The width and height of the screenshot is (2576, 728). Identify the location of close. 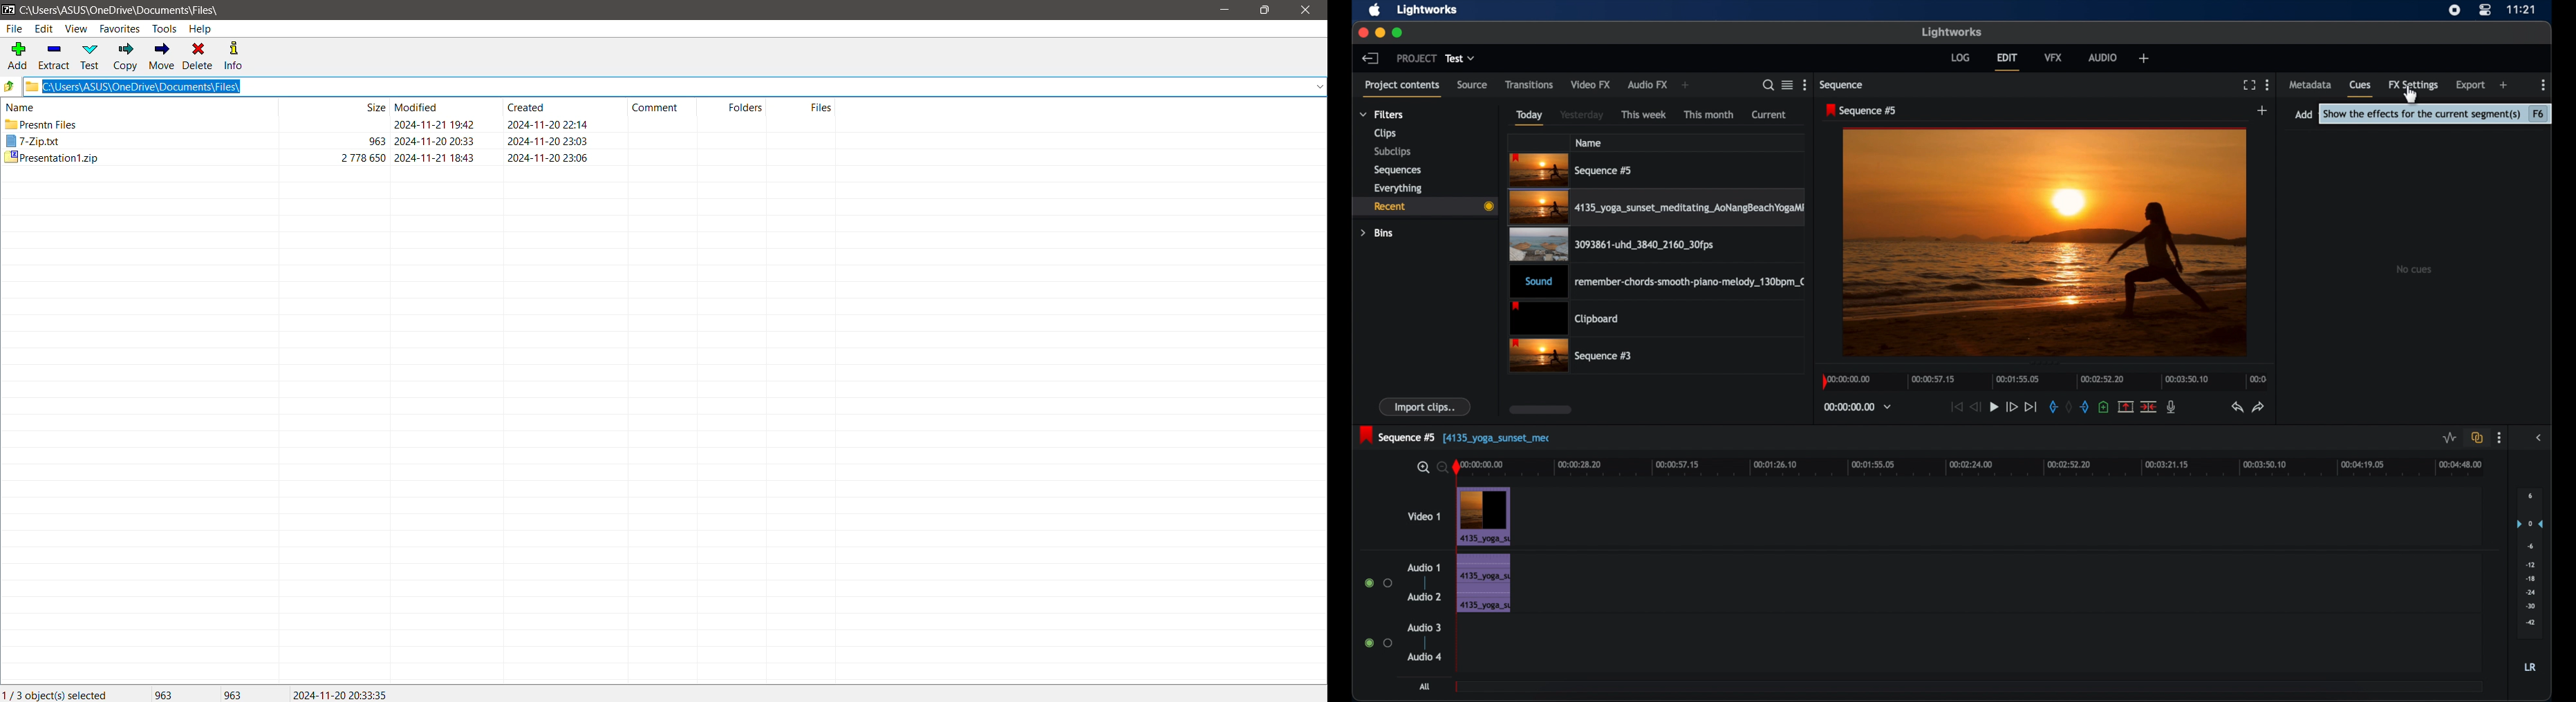
(1362, 32).